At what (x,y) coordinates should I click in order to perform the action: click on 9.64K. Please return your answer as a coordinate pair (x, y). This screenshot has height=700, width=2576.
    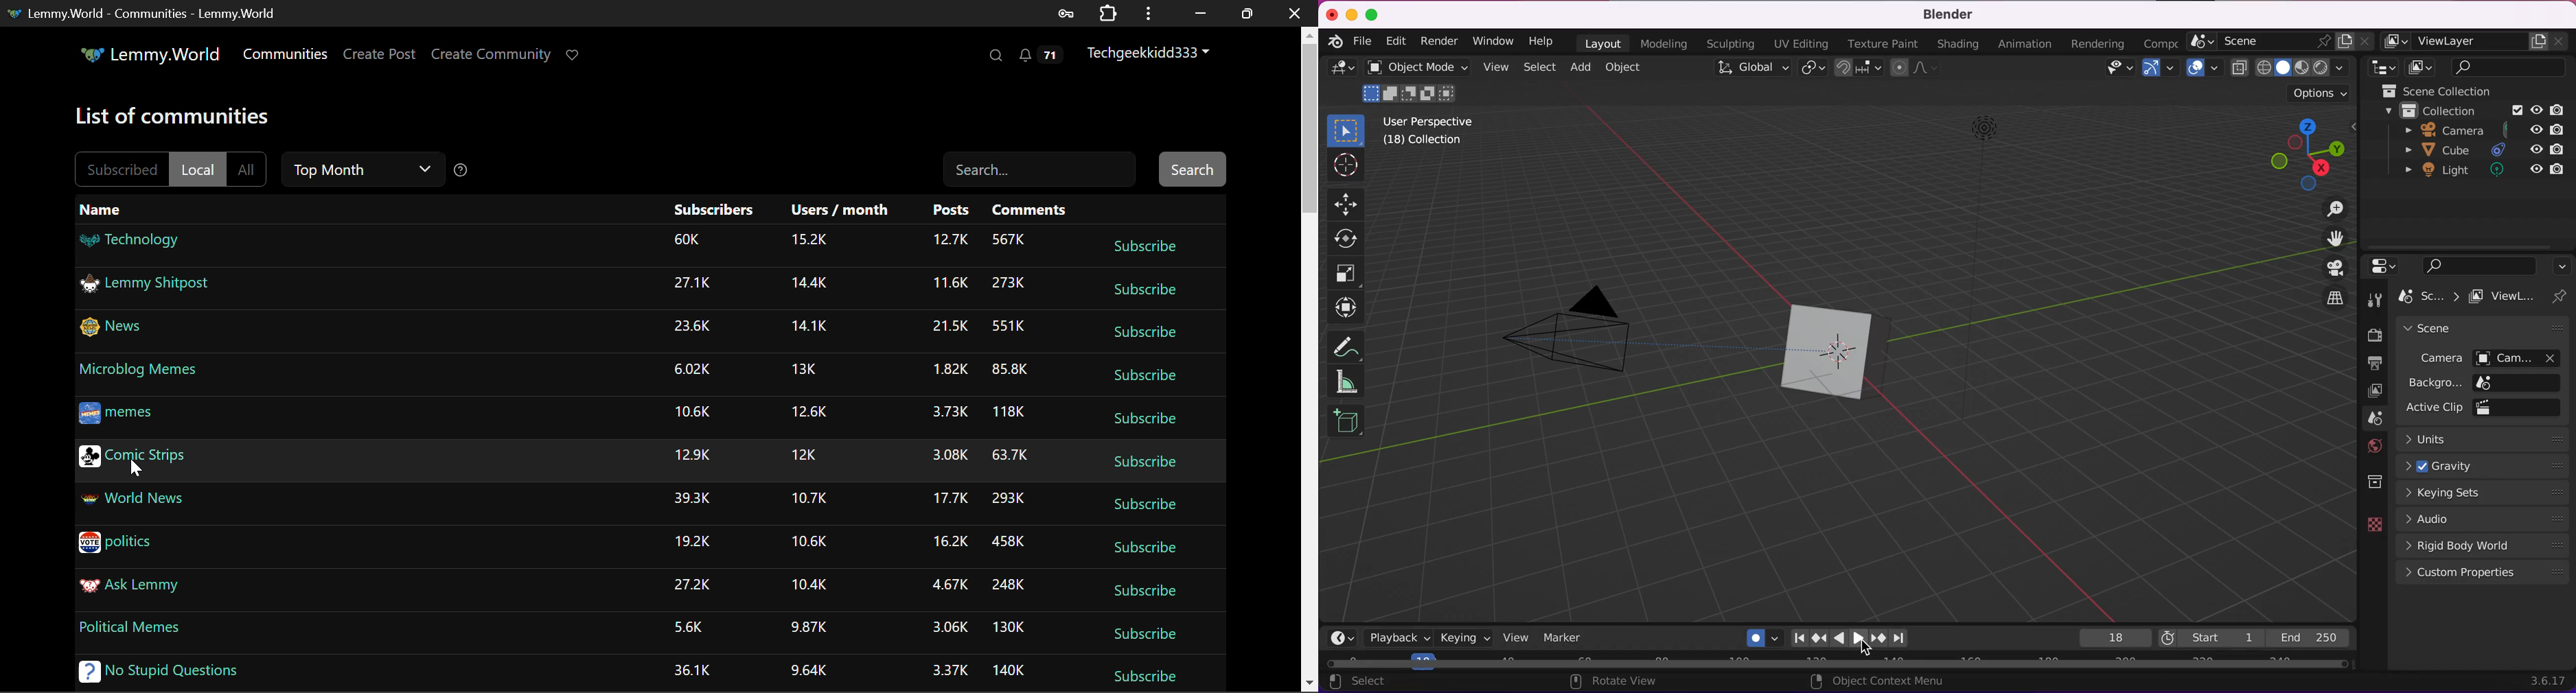
    Looking at the image, I should click on (811, 670).